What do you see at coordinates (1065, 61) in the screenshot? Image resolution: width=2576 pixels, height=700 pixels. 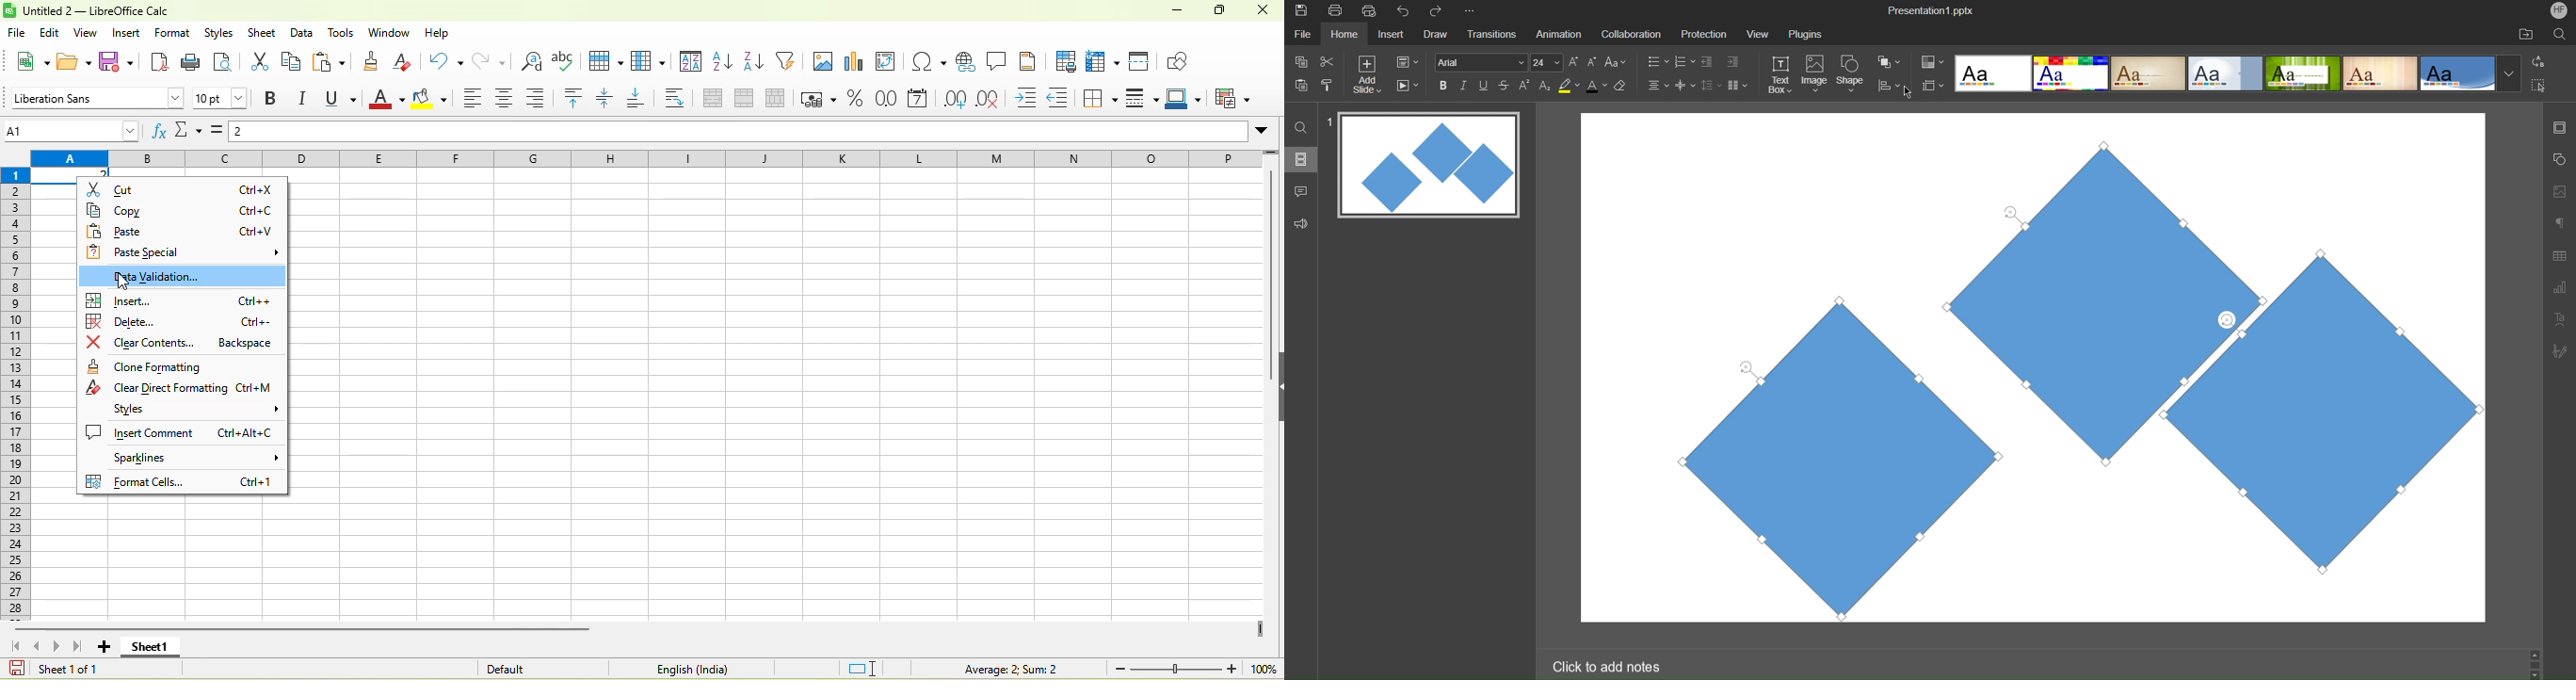 I see `define print area` at bounding box center [1065, 61].